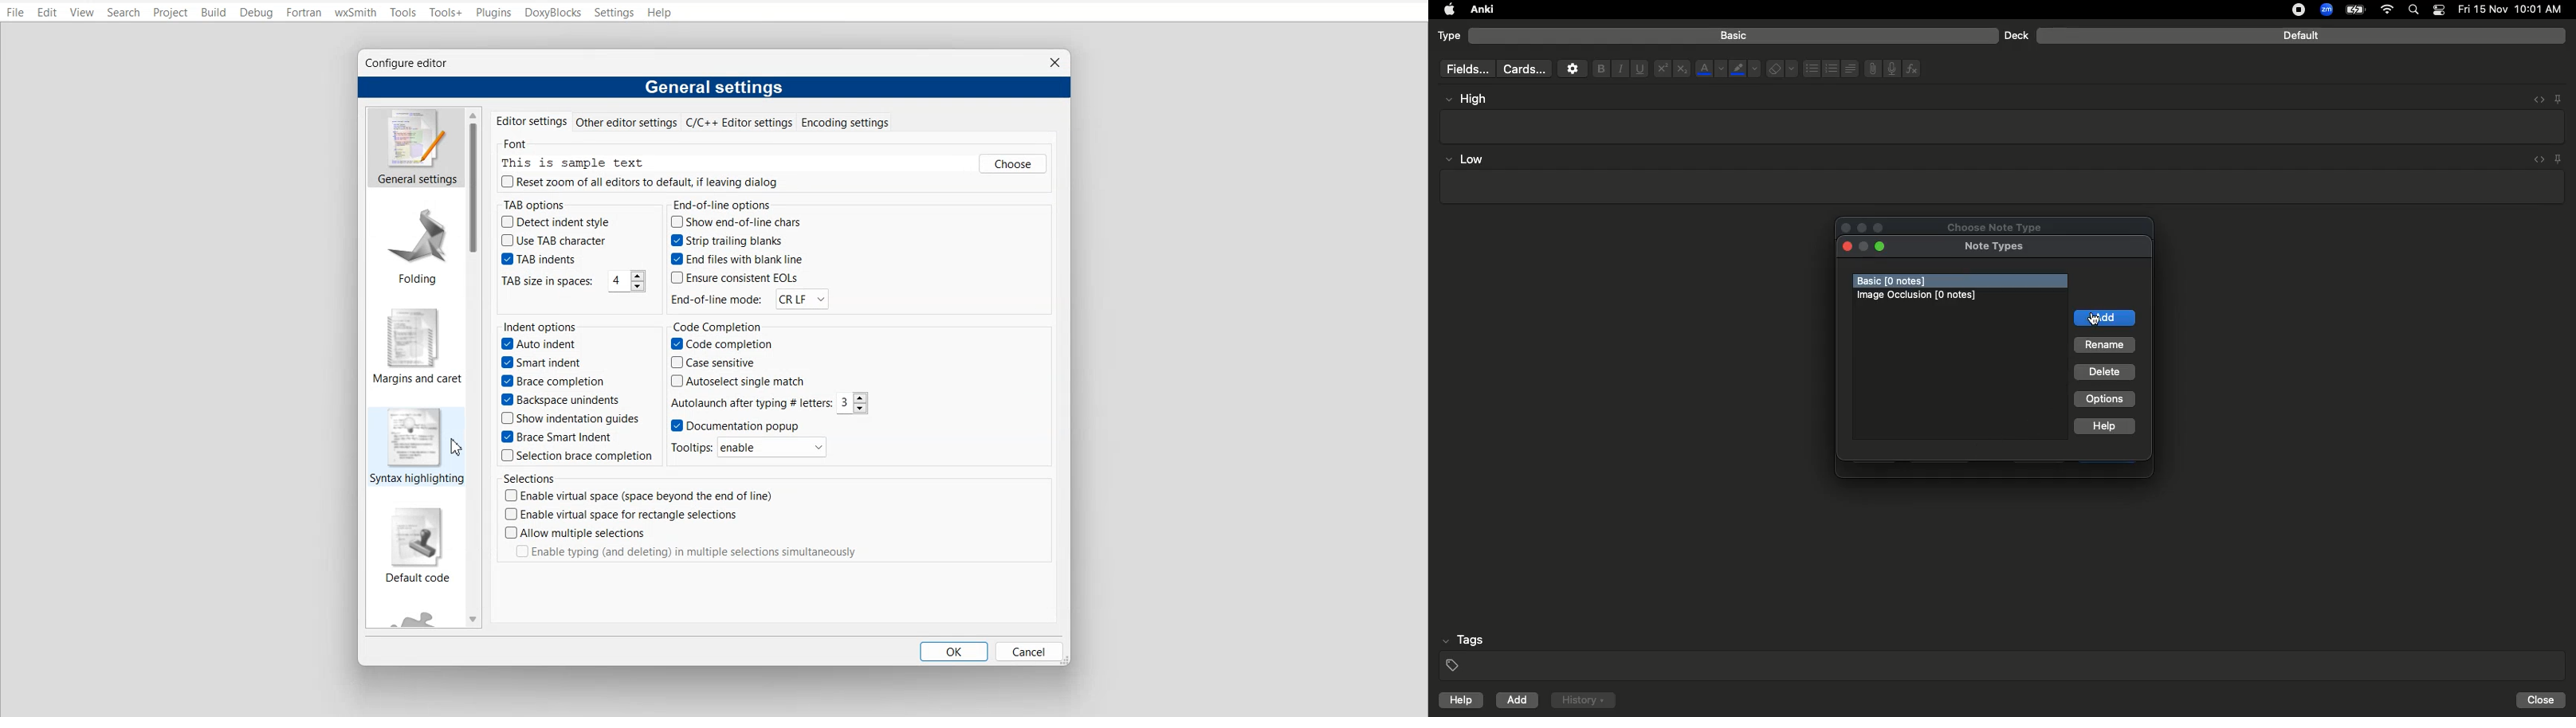 Image resolution: width=2576 pixels, height=728 pixels. Describe the element at coordinates (2558, 98) in the screenshot. I see `Pin` at that location.